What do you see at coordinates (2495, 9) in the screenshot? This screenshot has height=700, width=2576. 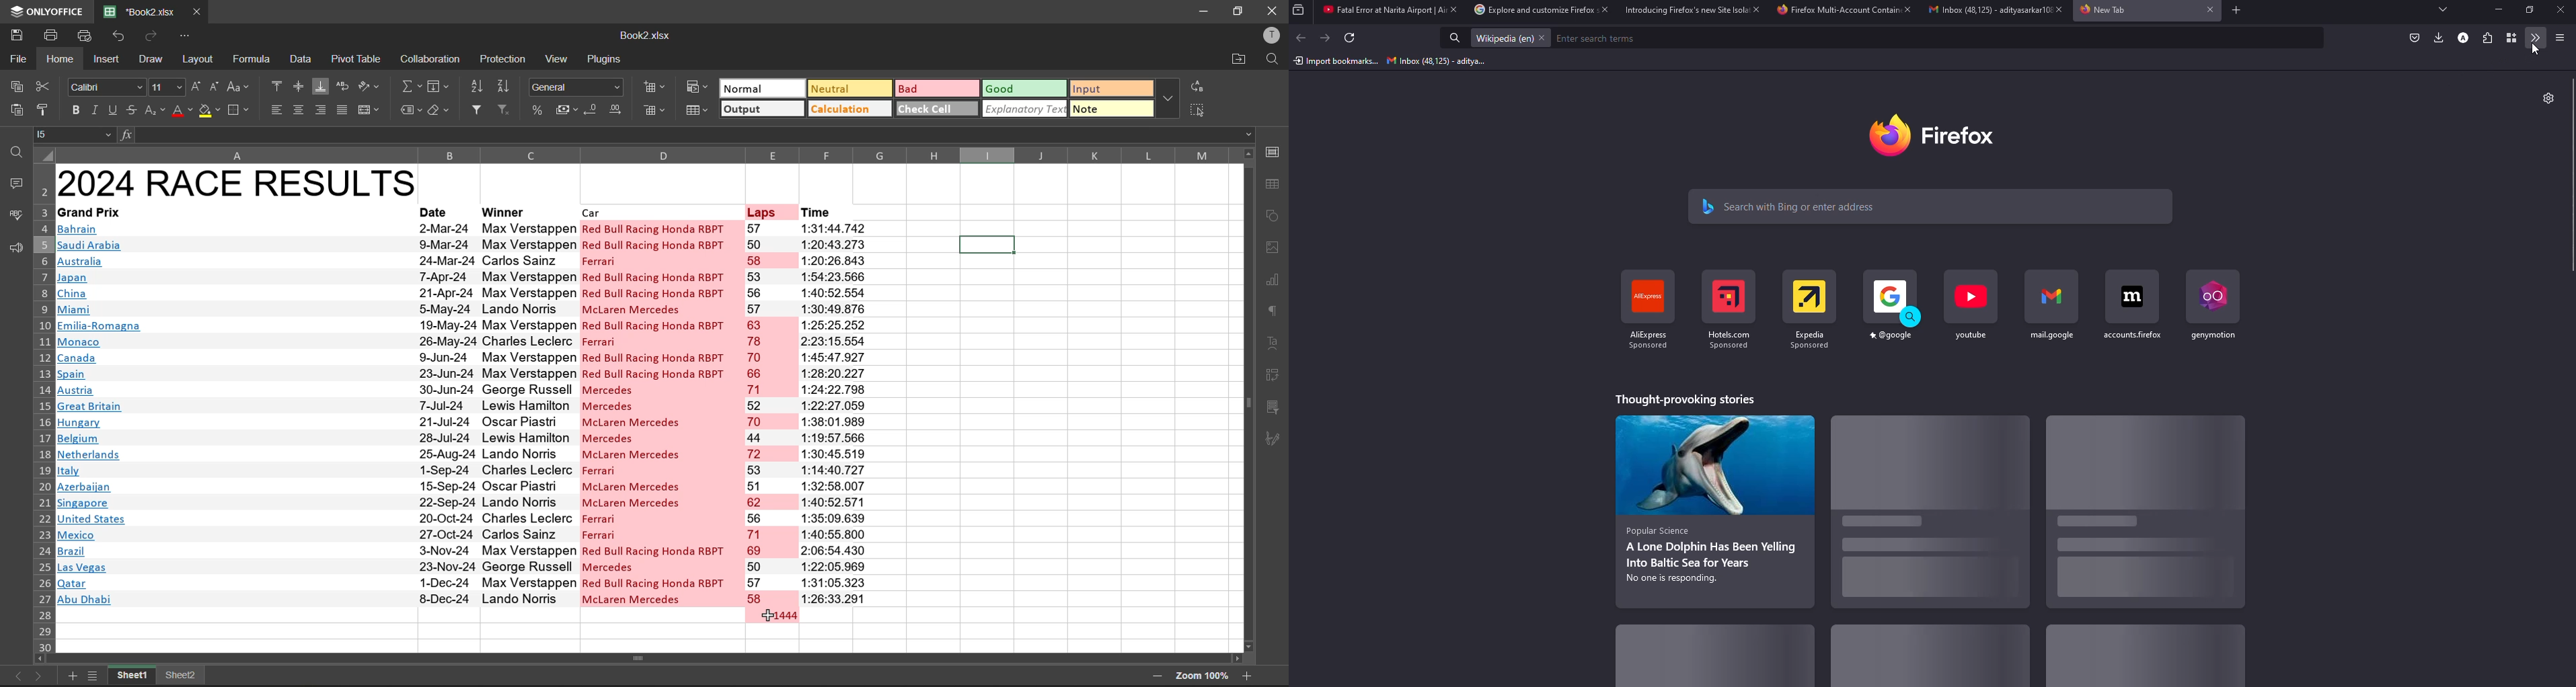 I see `minimize` at bounding box center [2495, 9].